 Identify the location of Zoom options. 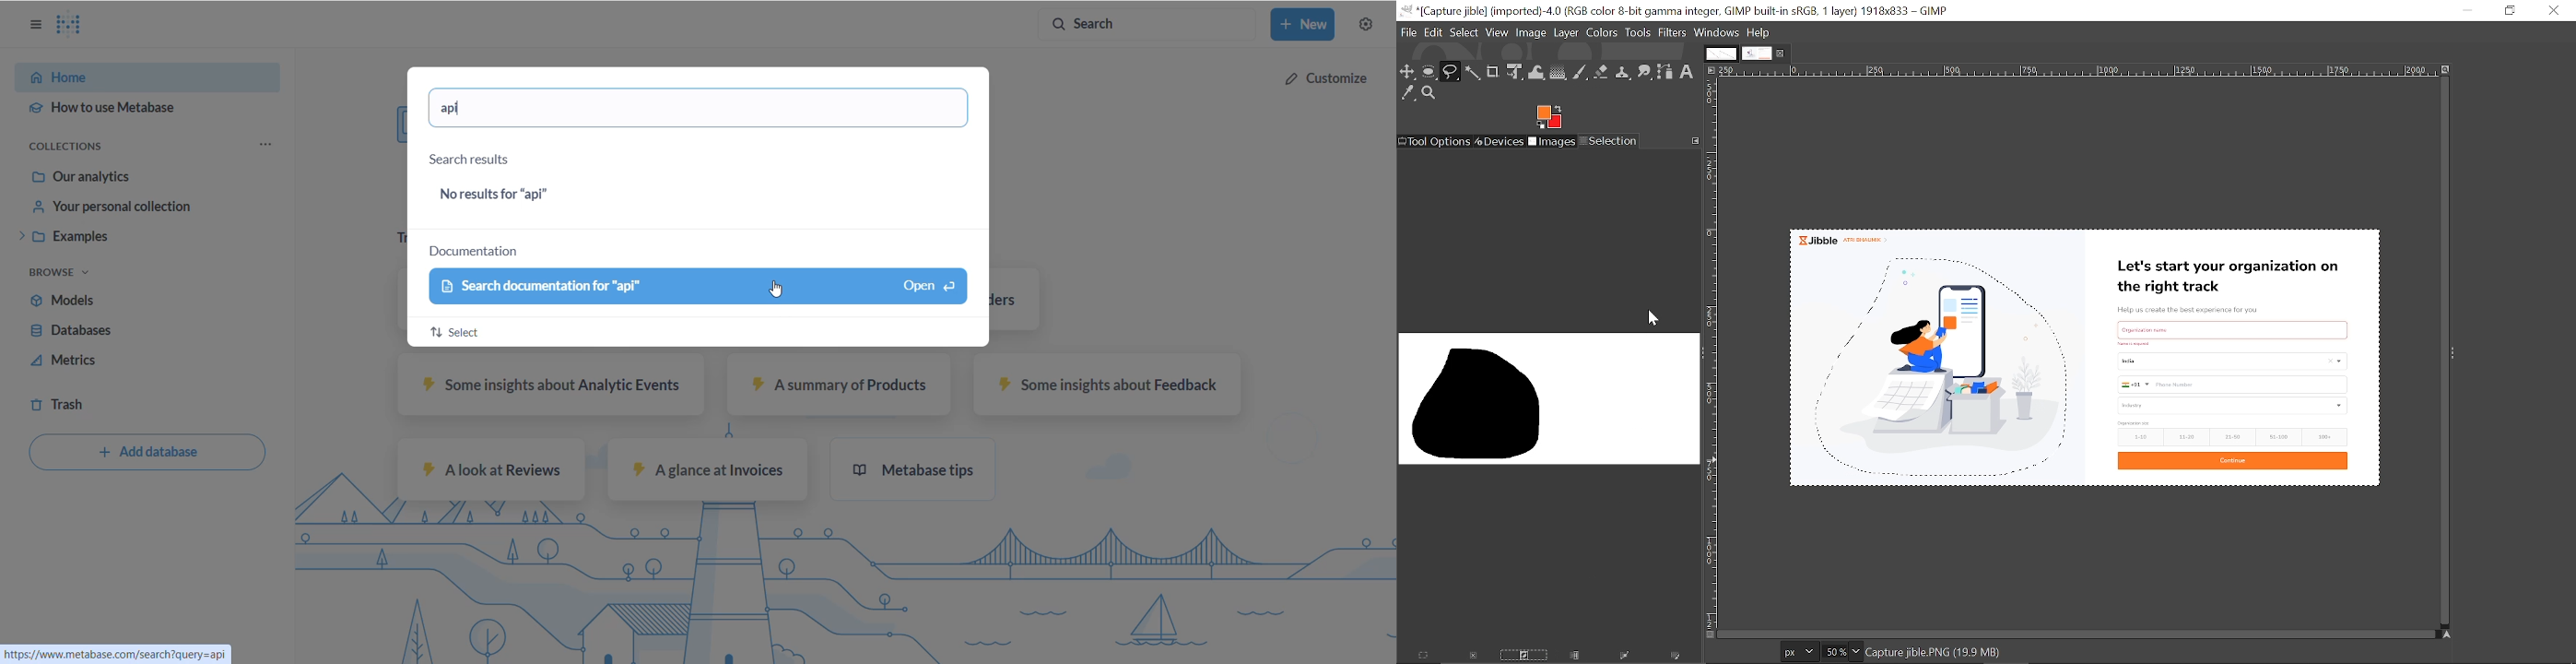
(1856, 652).